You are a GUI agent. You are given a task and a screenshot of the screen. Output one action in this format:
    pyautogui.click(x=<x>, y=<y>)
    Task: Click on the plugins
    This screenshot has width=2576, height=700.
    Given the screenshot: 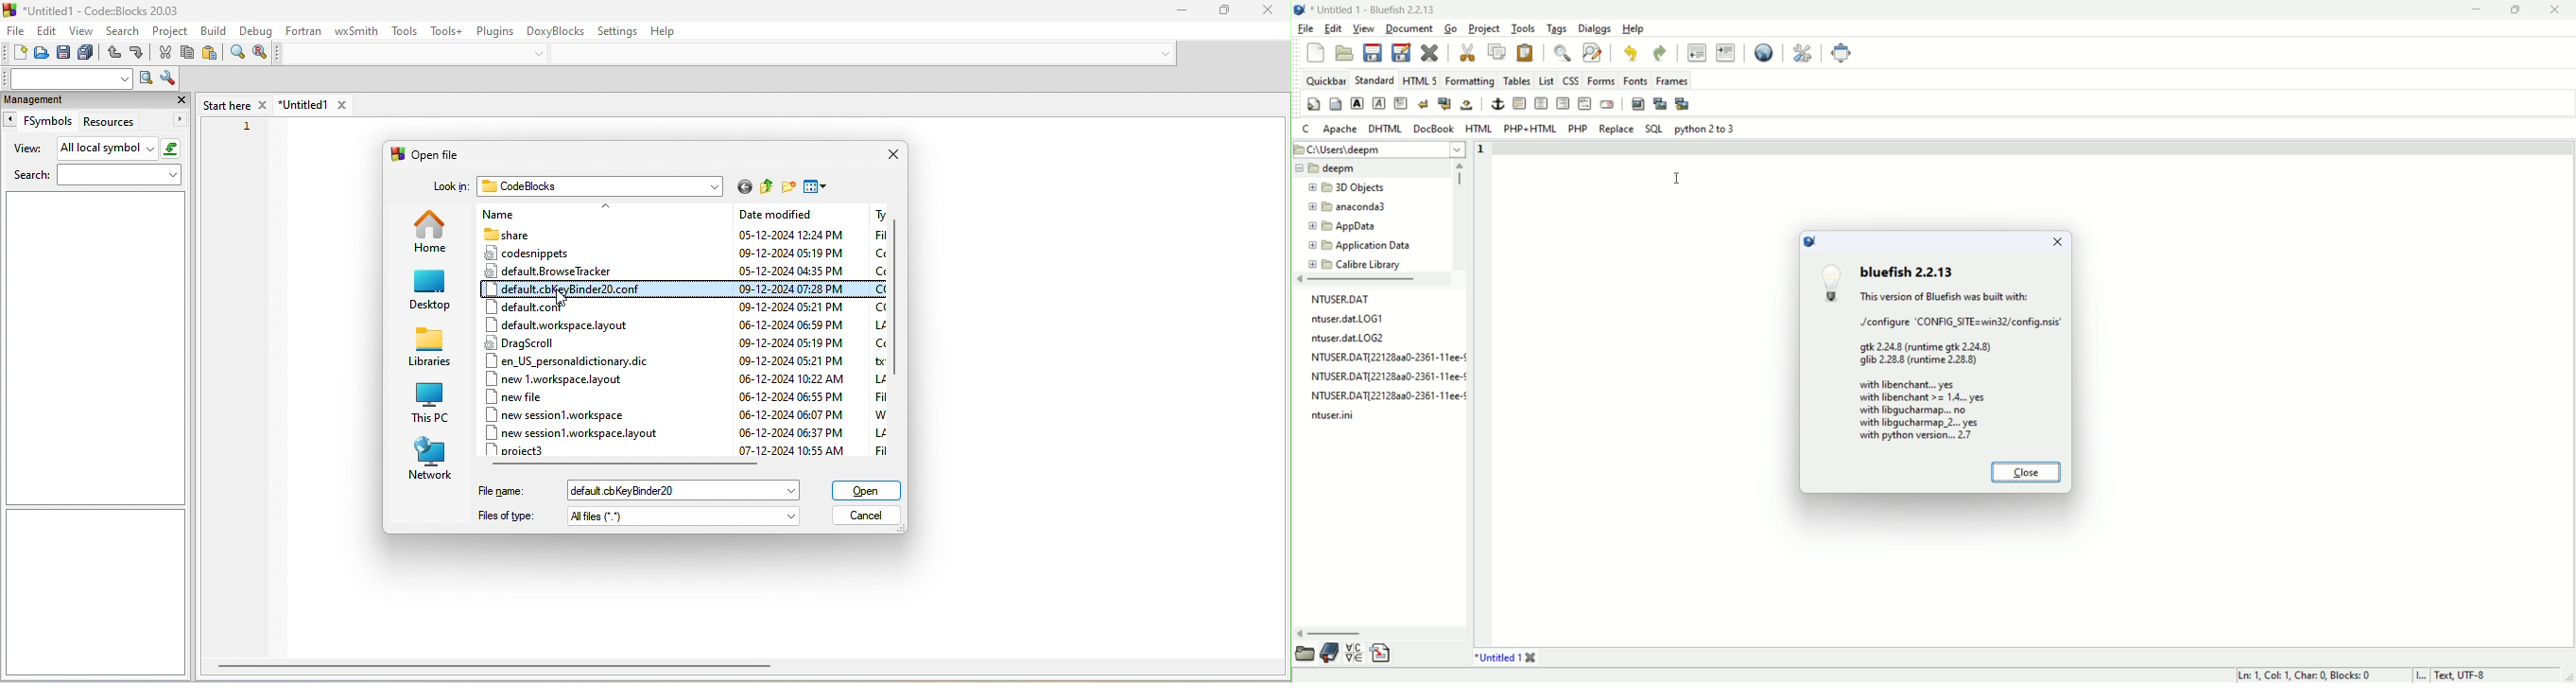 What is the action you would take?
    pyautogui.click(x=498, y=33)
    